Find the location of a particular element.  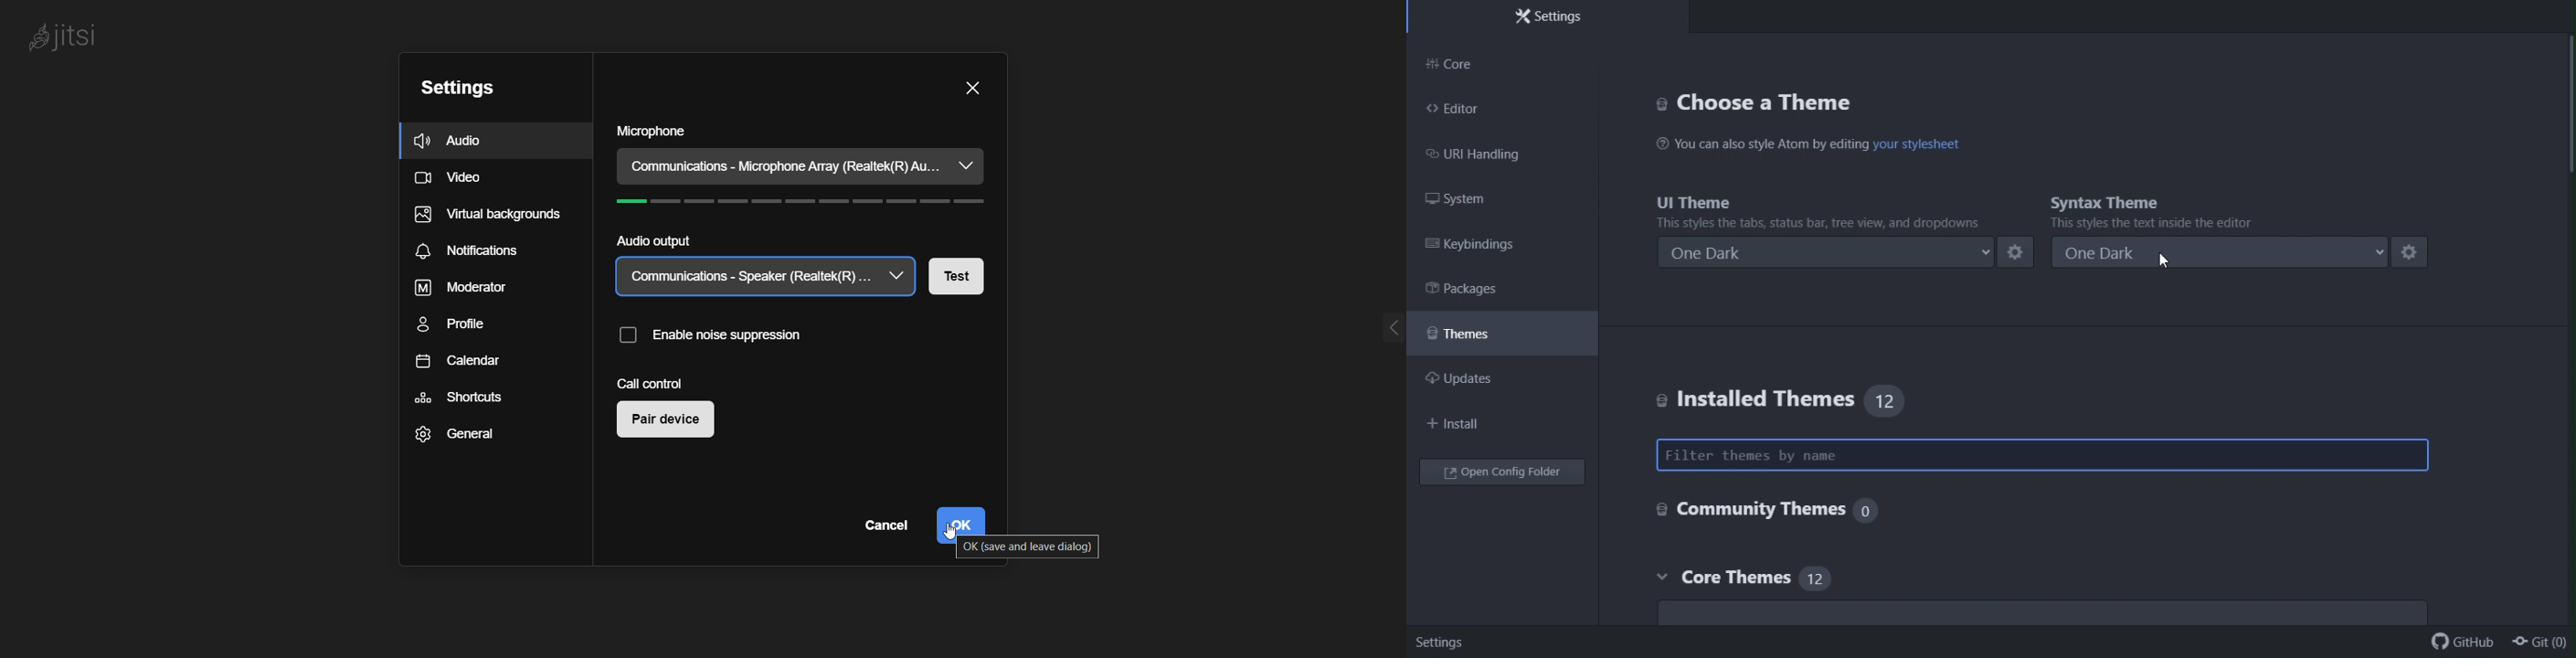

pair device is located at coordinates (672, 422).